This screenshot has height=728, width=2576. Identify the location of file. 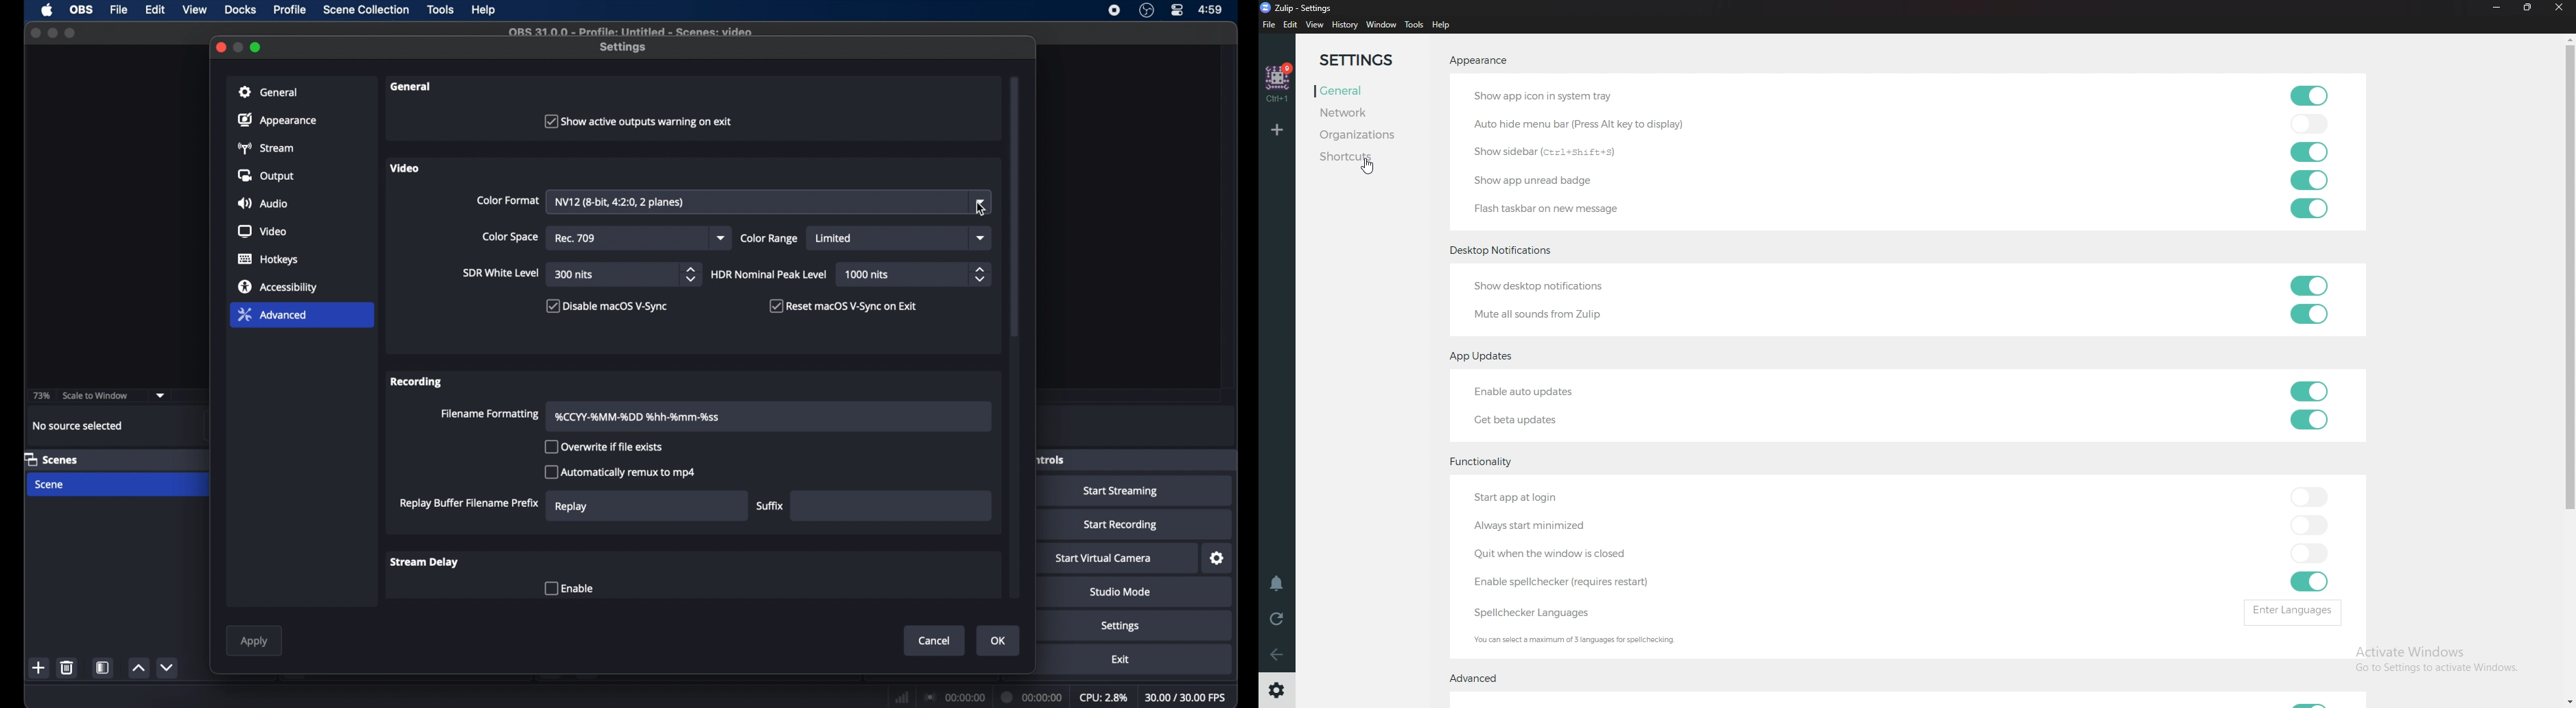
(121, 9).